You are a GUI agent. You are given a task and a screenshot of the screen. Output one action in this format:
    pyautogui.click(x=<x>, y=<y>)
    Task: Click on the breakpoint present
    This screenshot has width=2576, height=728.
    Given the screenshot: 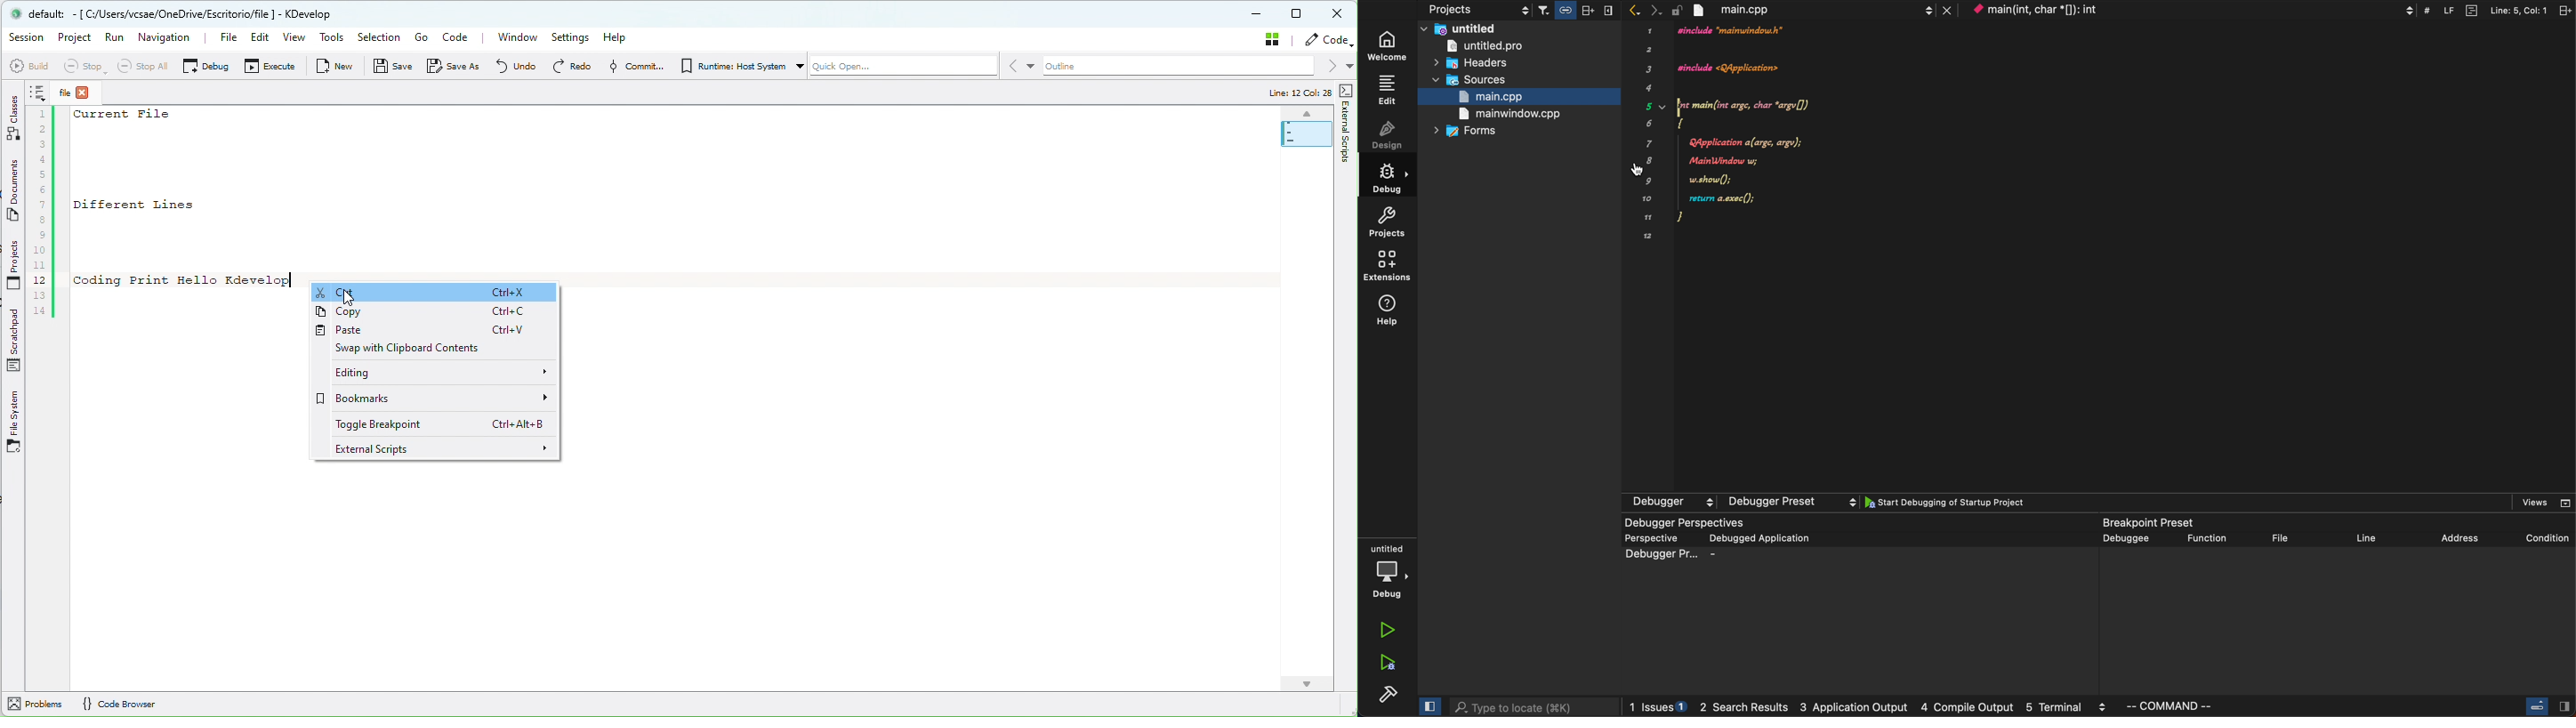 What is the action you would take?
    pyautogui.click(x=2333, y=604)
    